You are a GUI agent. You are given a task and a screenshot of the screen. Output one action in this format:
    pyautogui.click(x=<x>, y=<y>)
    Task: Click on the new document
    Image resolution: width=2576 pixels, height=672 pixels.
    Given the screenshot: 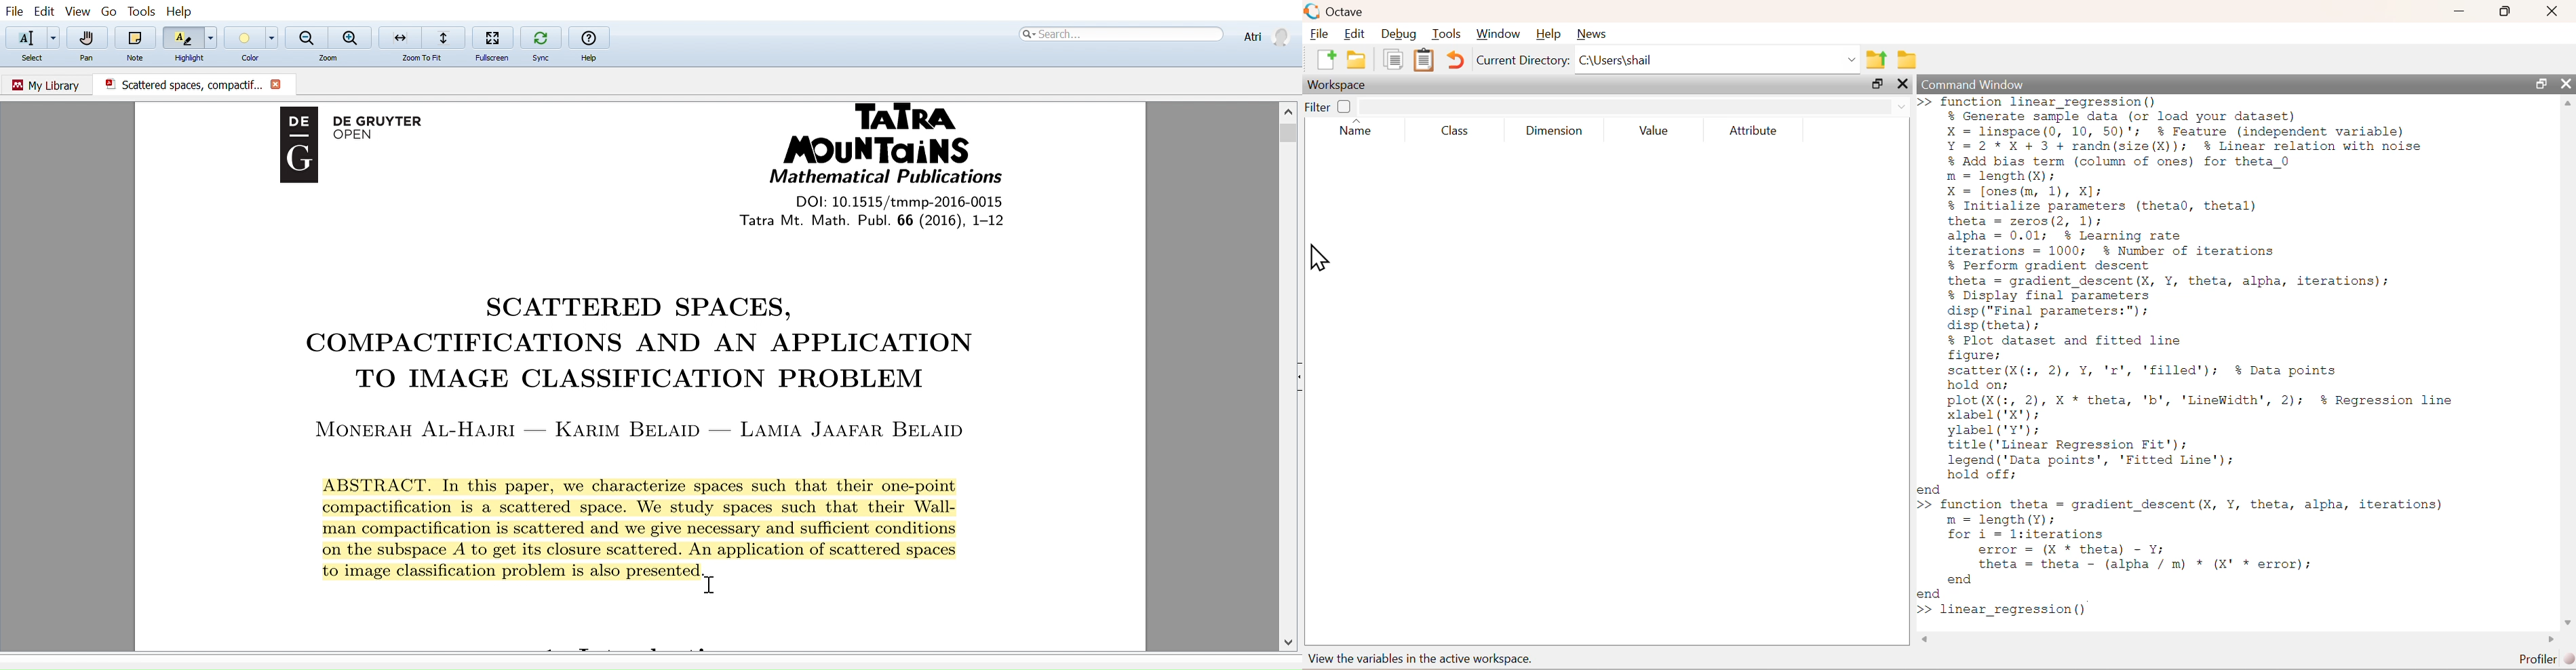 What is the action you would take?
    pyautogui.click(x=1326, y=60)
    